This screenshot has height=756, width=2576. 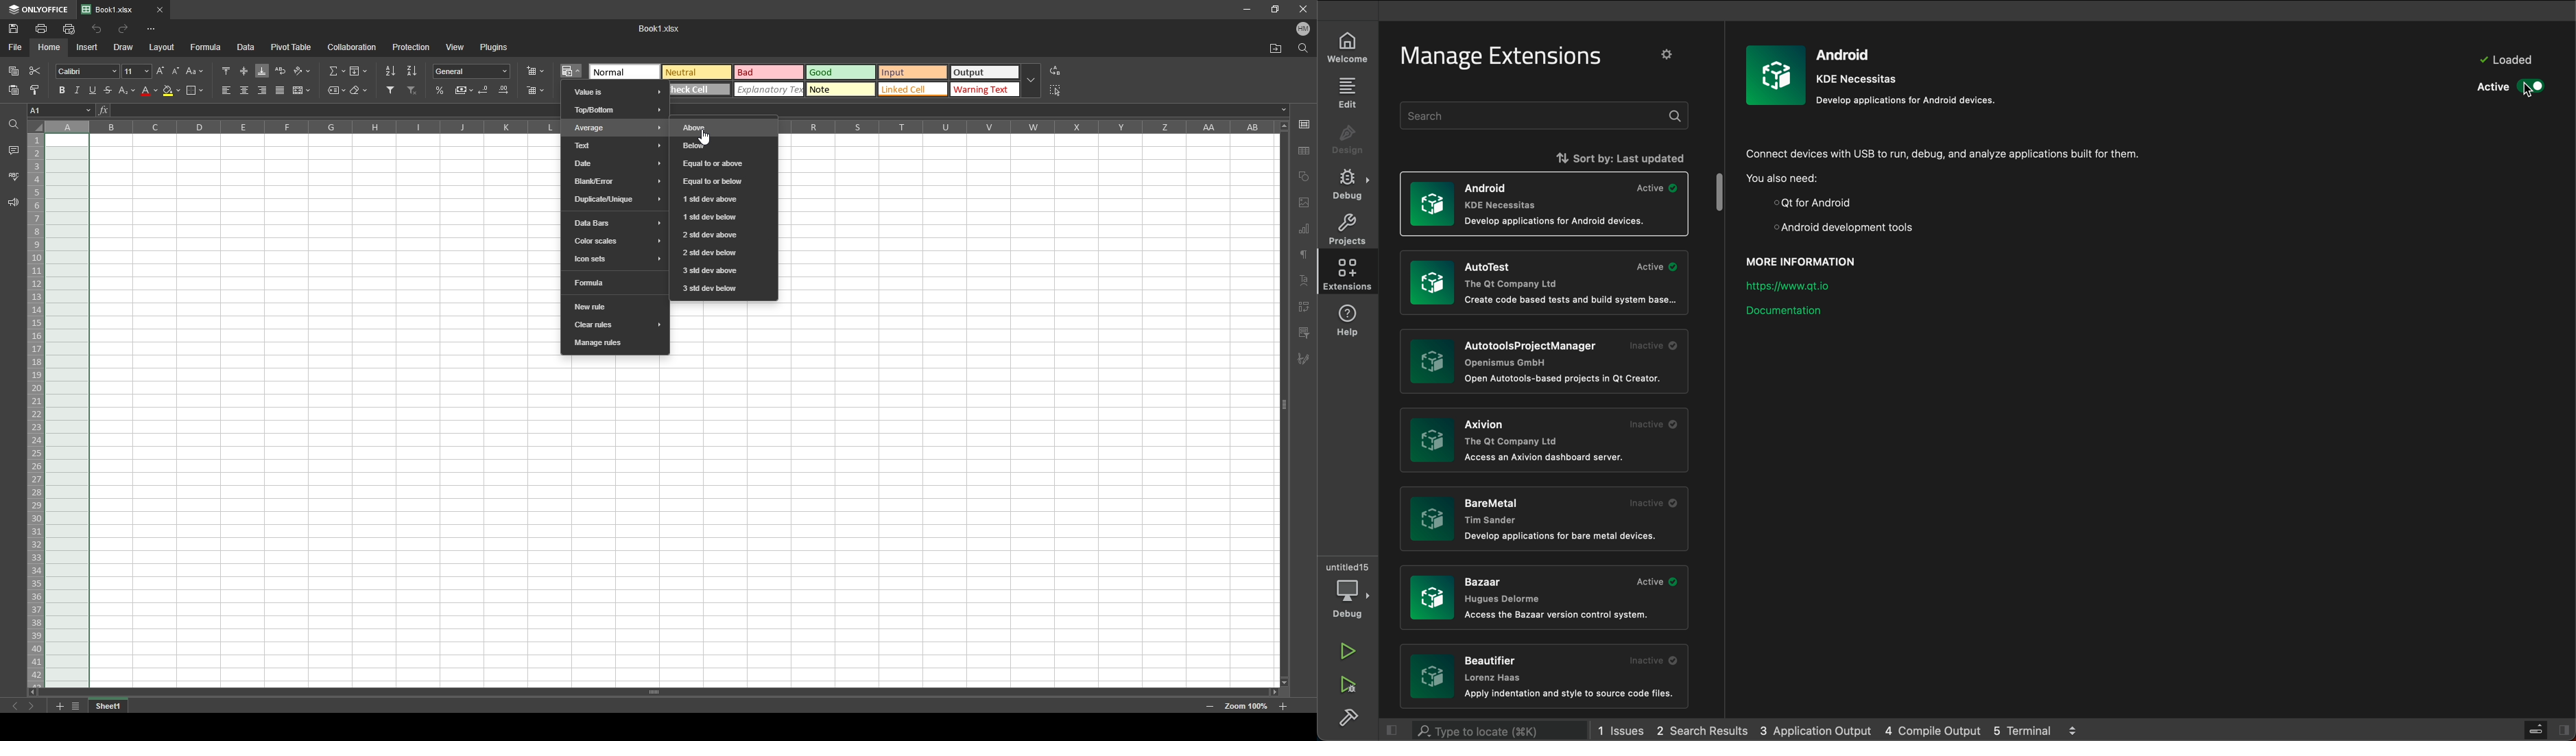 I want to click on text, so click(x=615, y=146).